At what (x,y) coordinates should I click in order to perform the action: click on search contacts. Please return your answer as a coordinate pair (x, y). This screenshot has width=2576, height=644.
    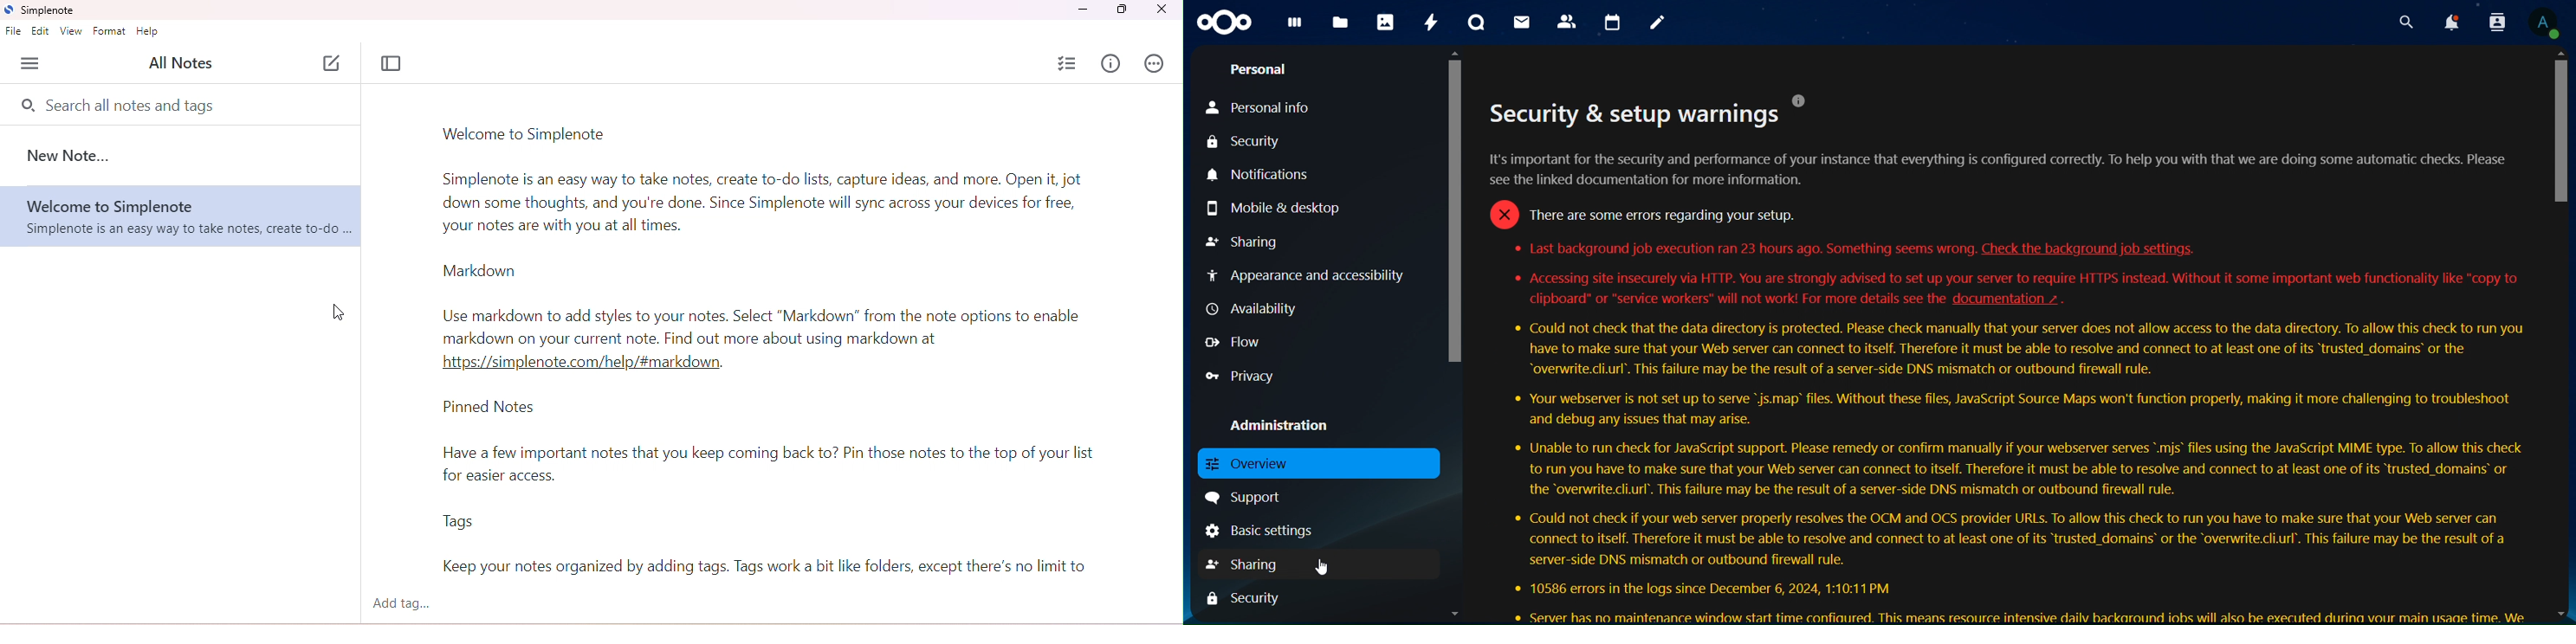
    Looking at the image, I should click on (2496, 22).